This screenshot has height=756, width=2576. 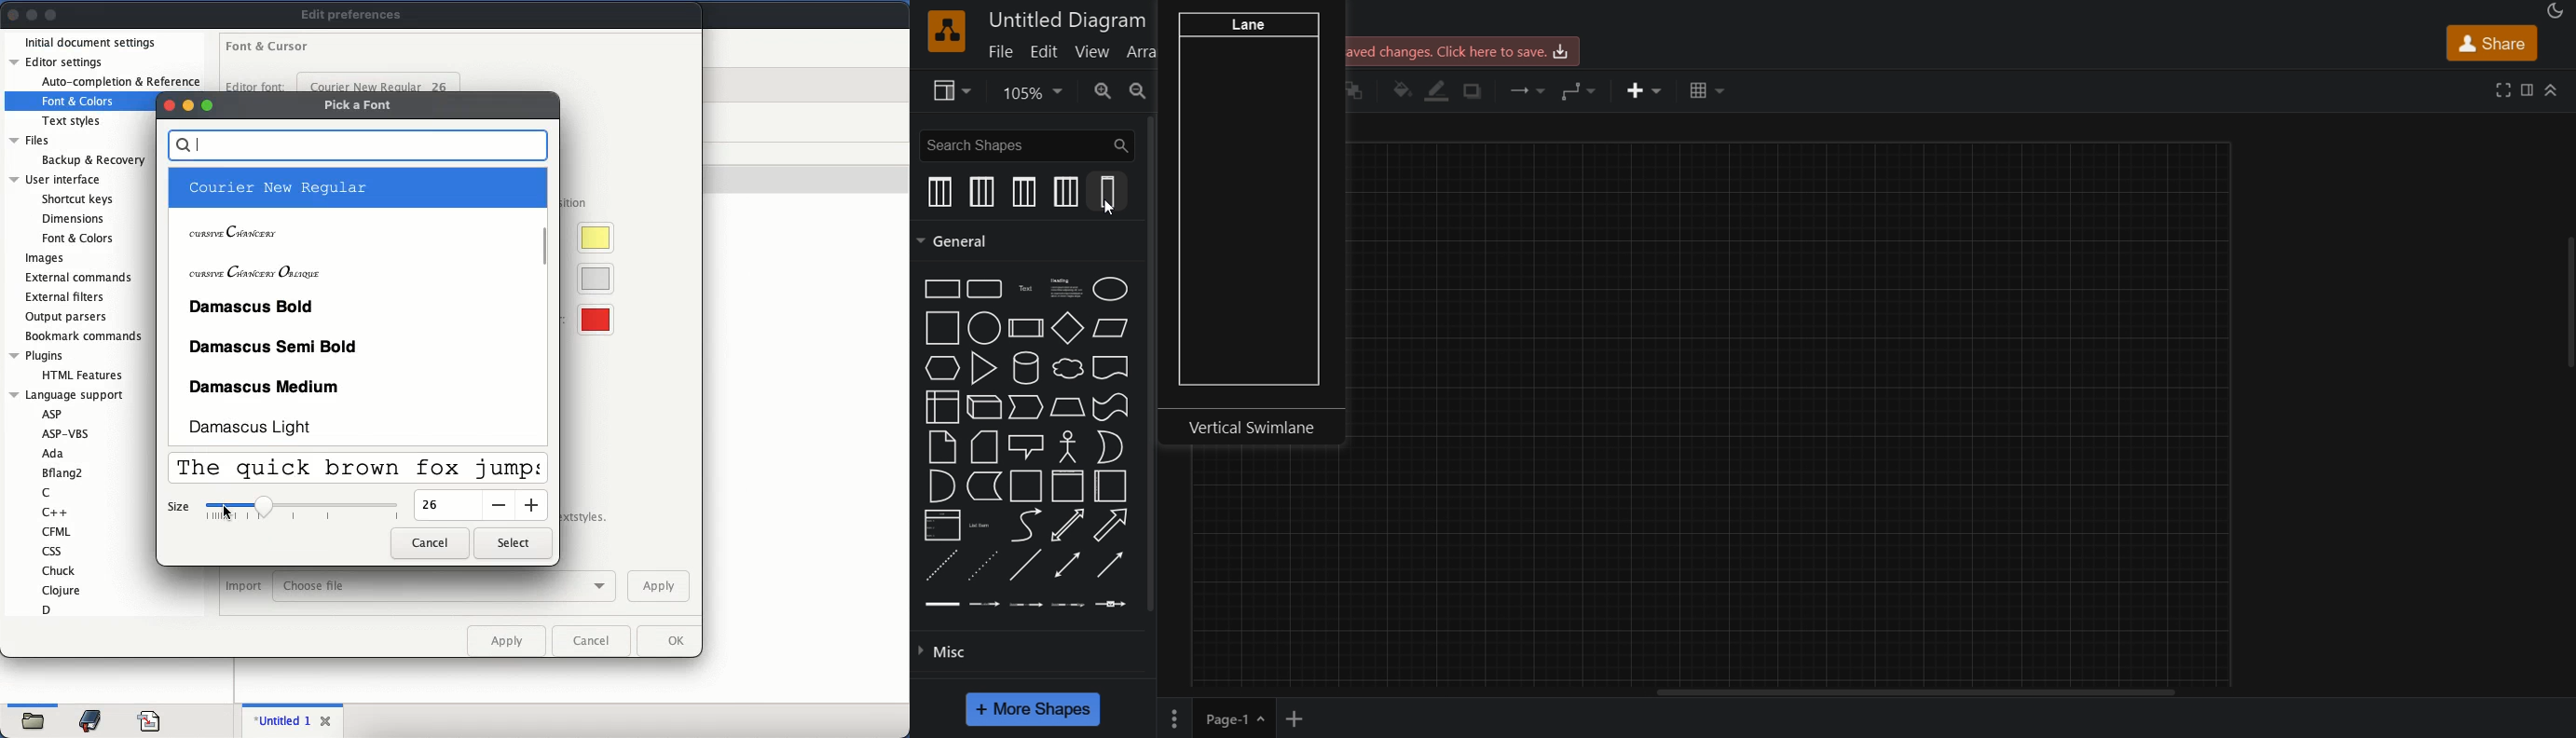 I want to click on minimize, so click(x=187, y=105).